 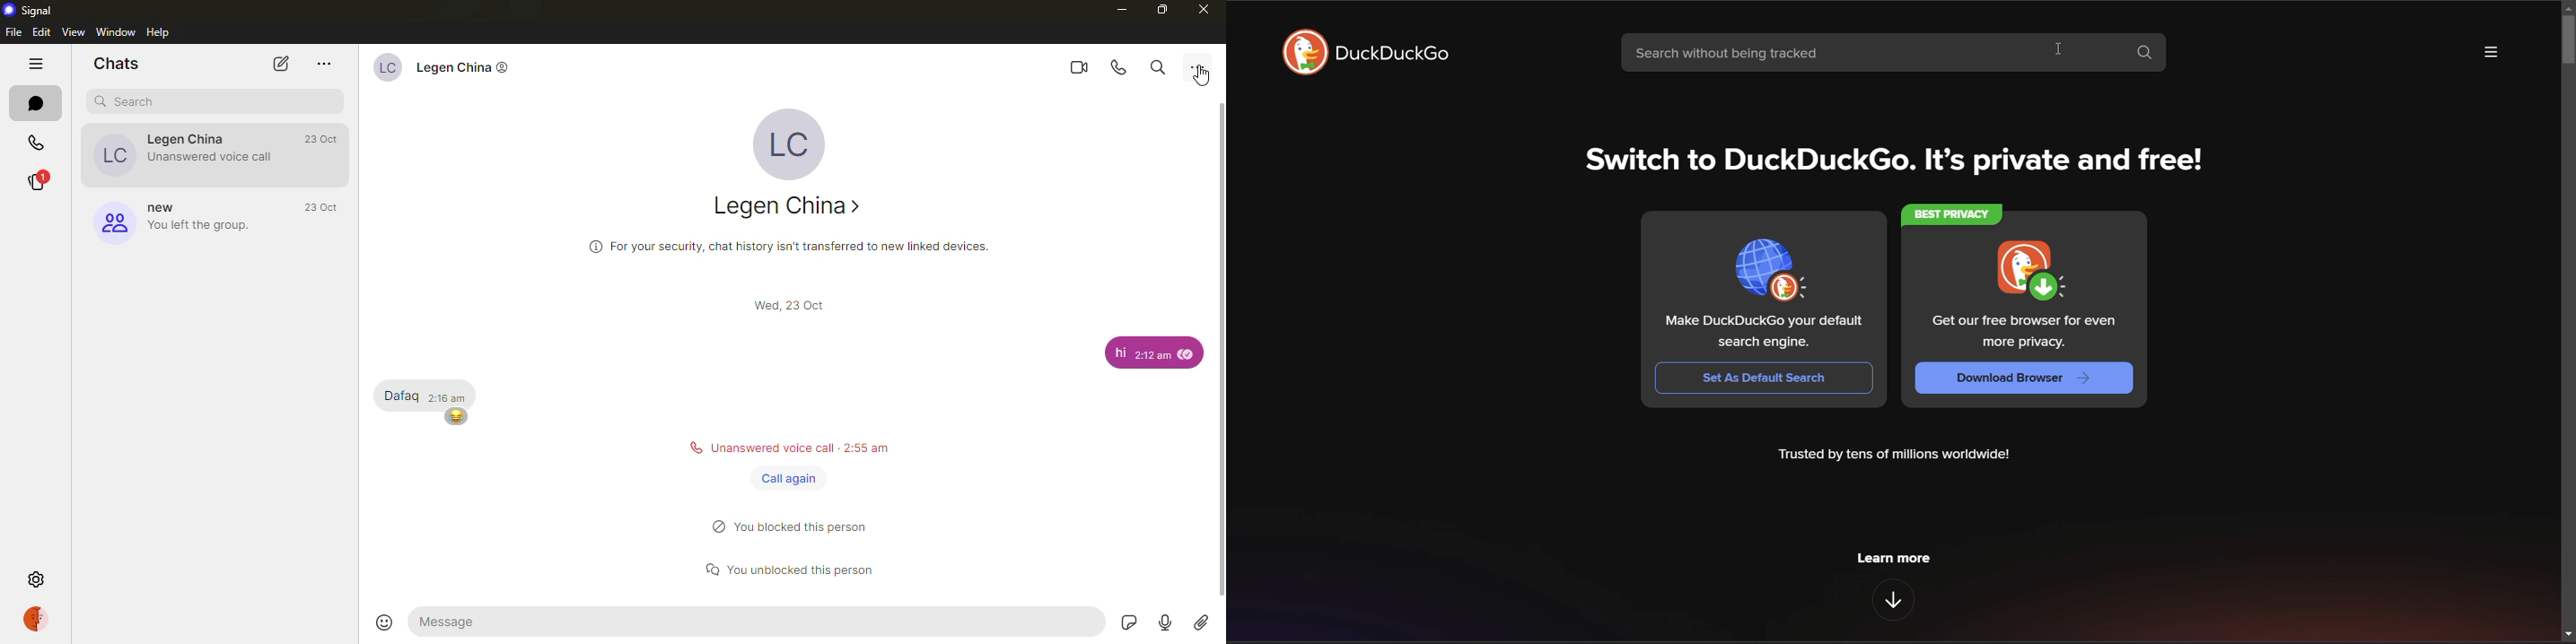 I want to click on view, so click(x=73, y=30).